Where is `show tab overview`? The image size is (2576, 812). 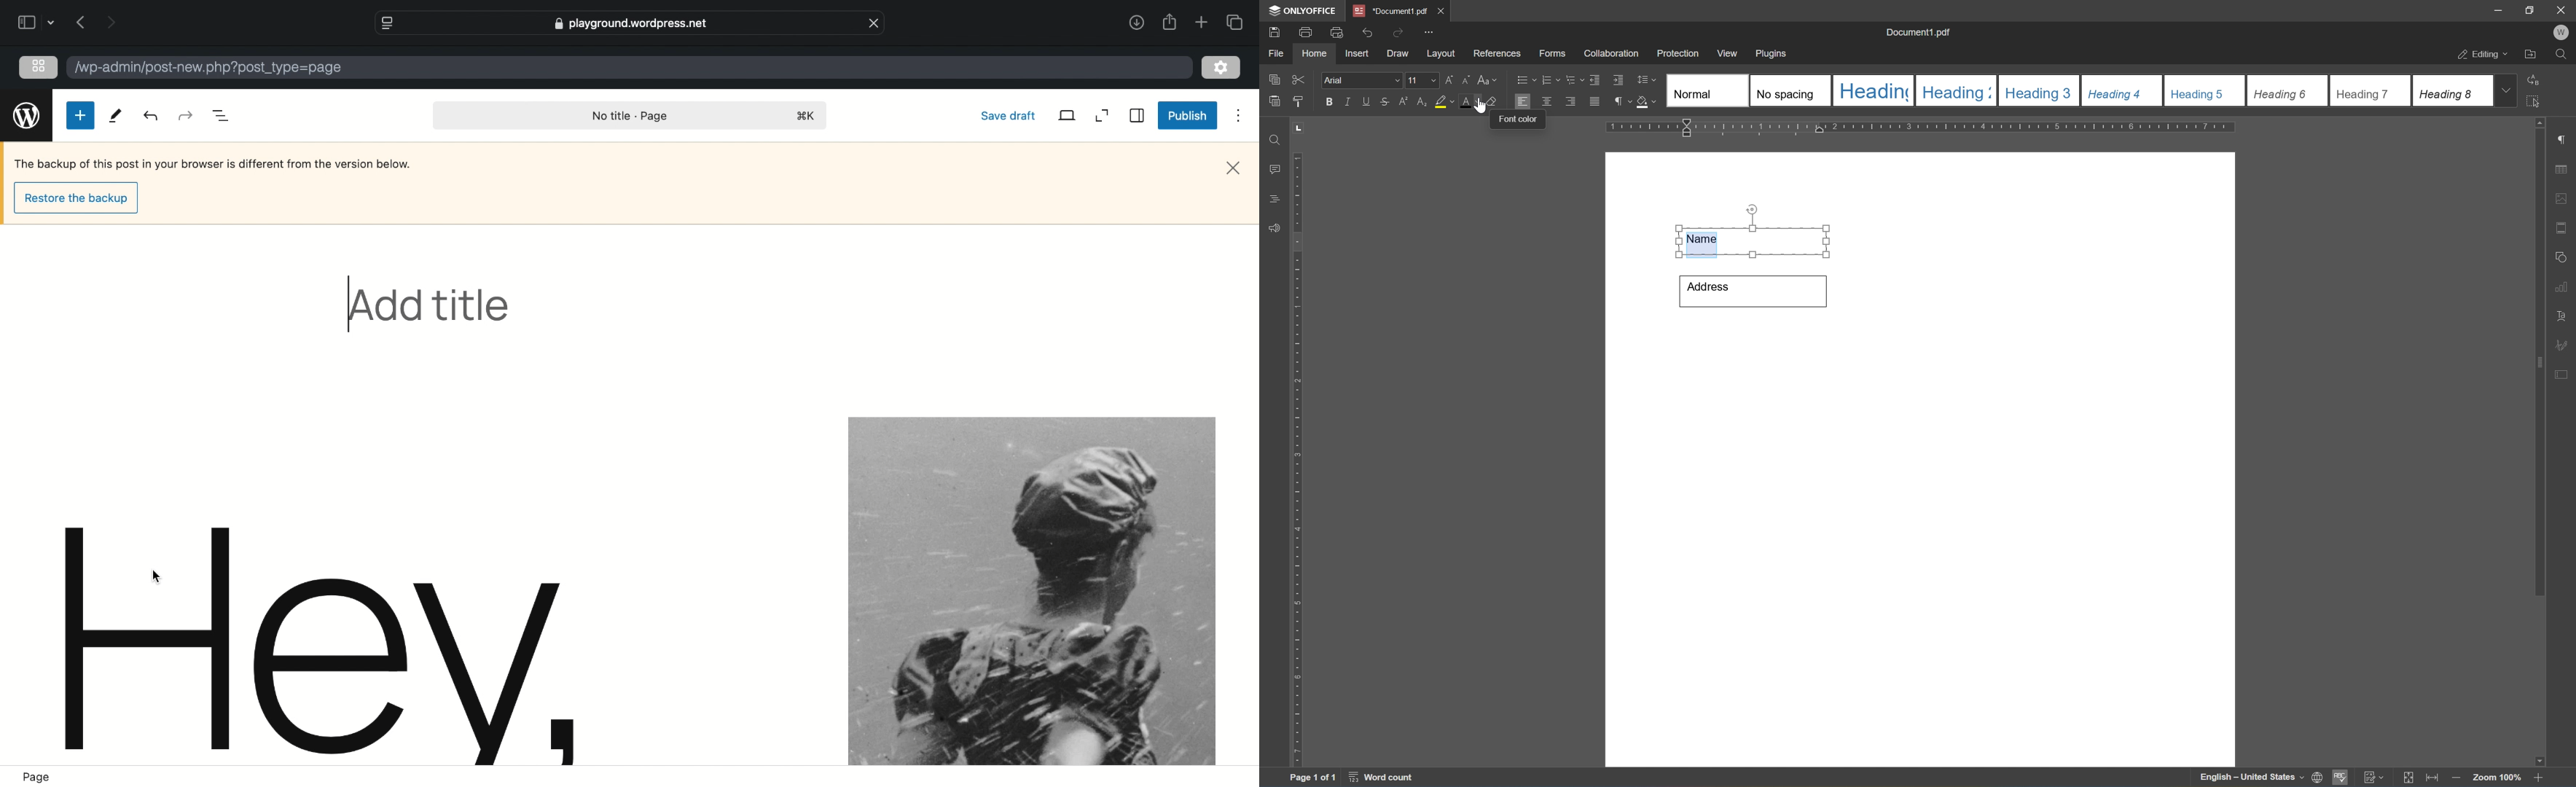
show tab overview is located at coordinates (1237, 22).